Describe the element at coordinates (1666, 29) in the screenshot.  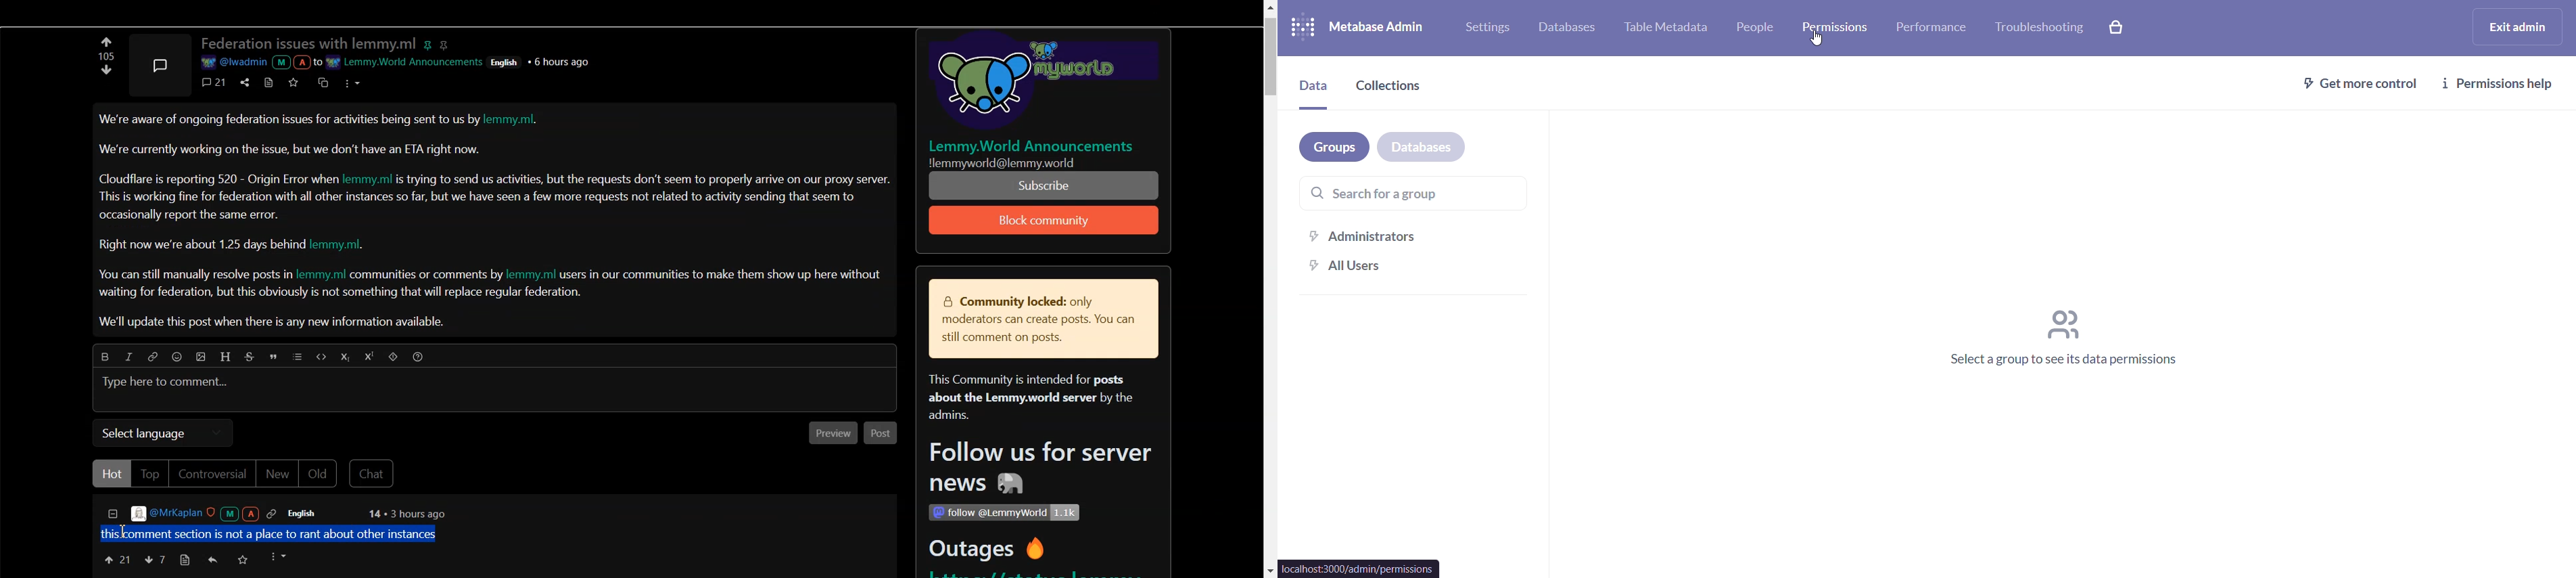
I see `table metadata` at that location.